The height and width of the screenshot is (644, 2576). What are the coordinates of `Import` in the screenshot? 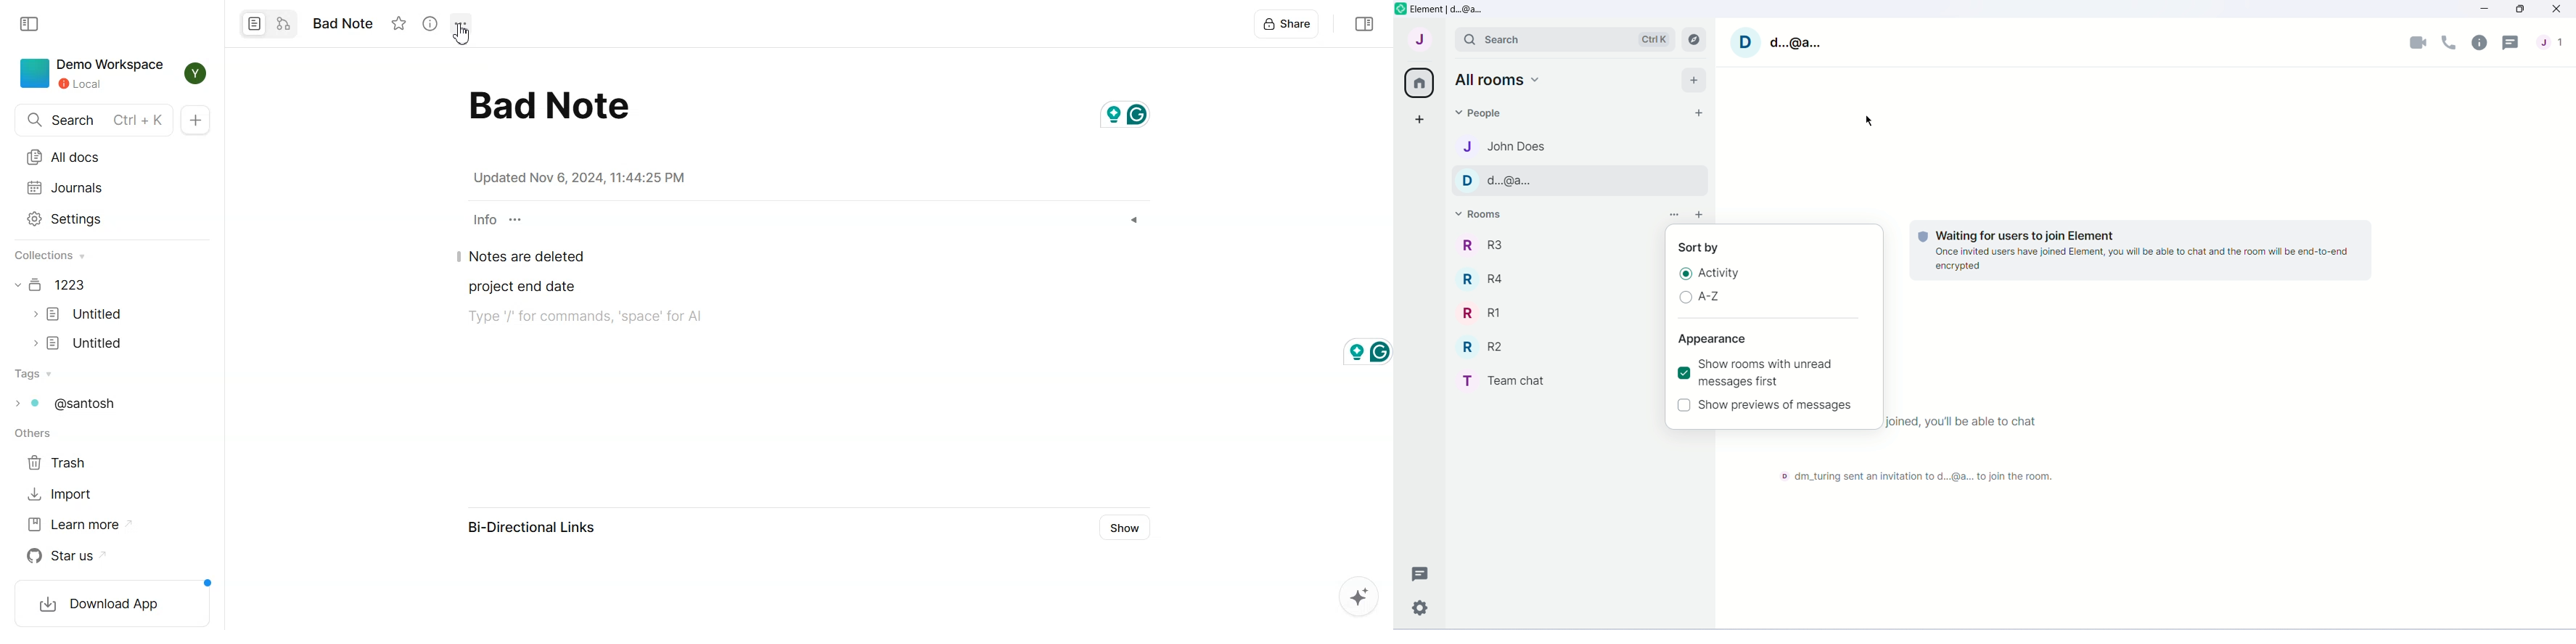 It's located at (60, 494).